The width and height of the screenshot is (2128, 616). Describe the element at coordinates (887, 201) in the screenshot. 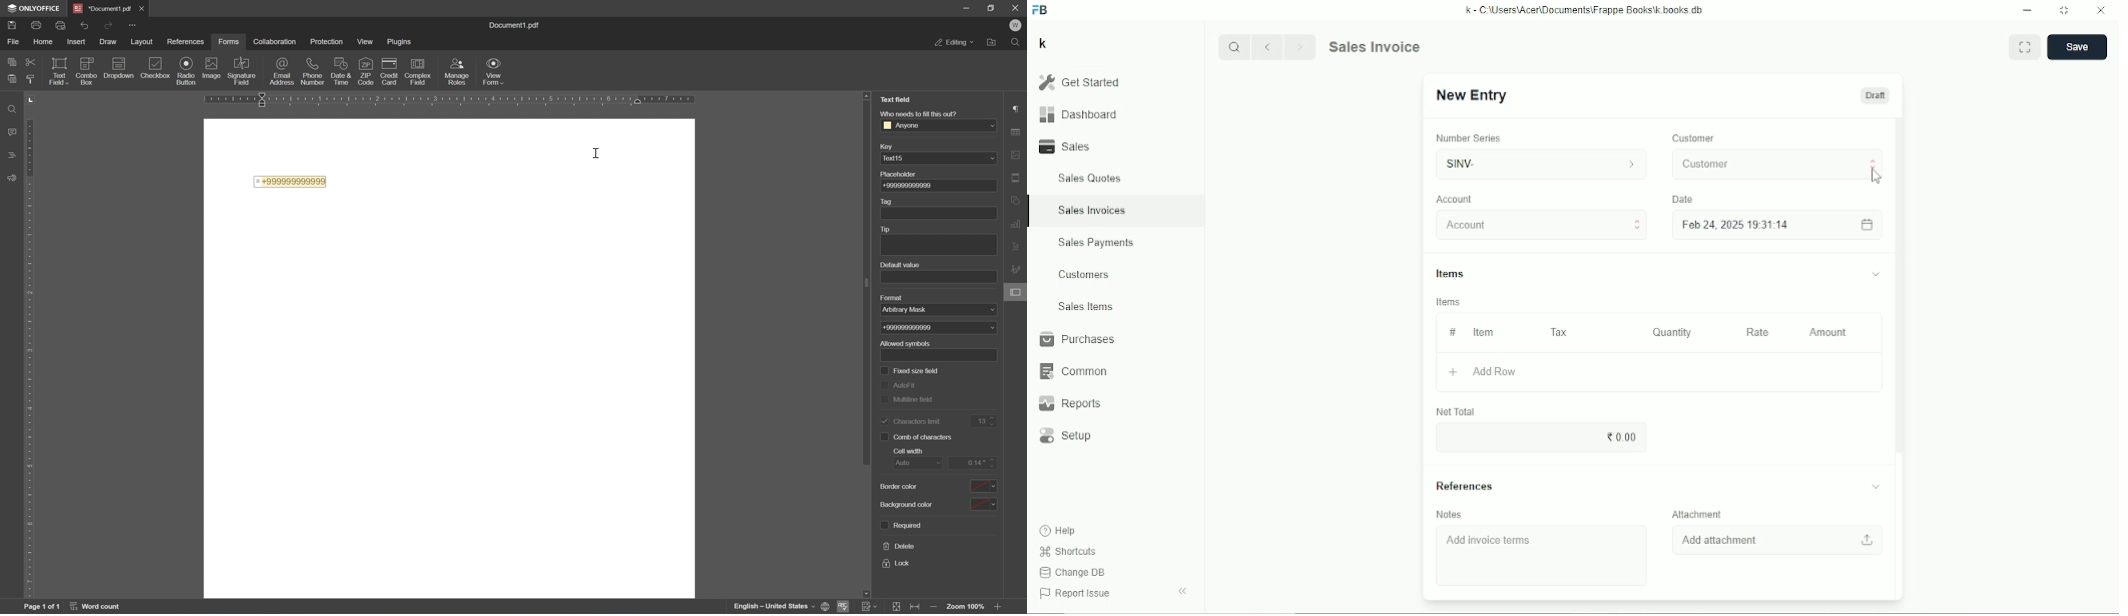

I see `tag` at that location.